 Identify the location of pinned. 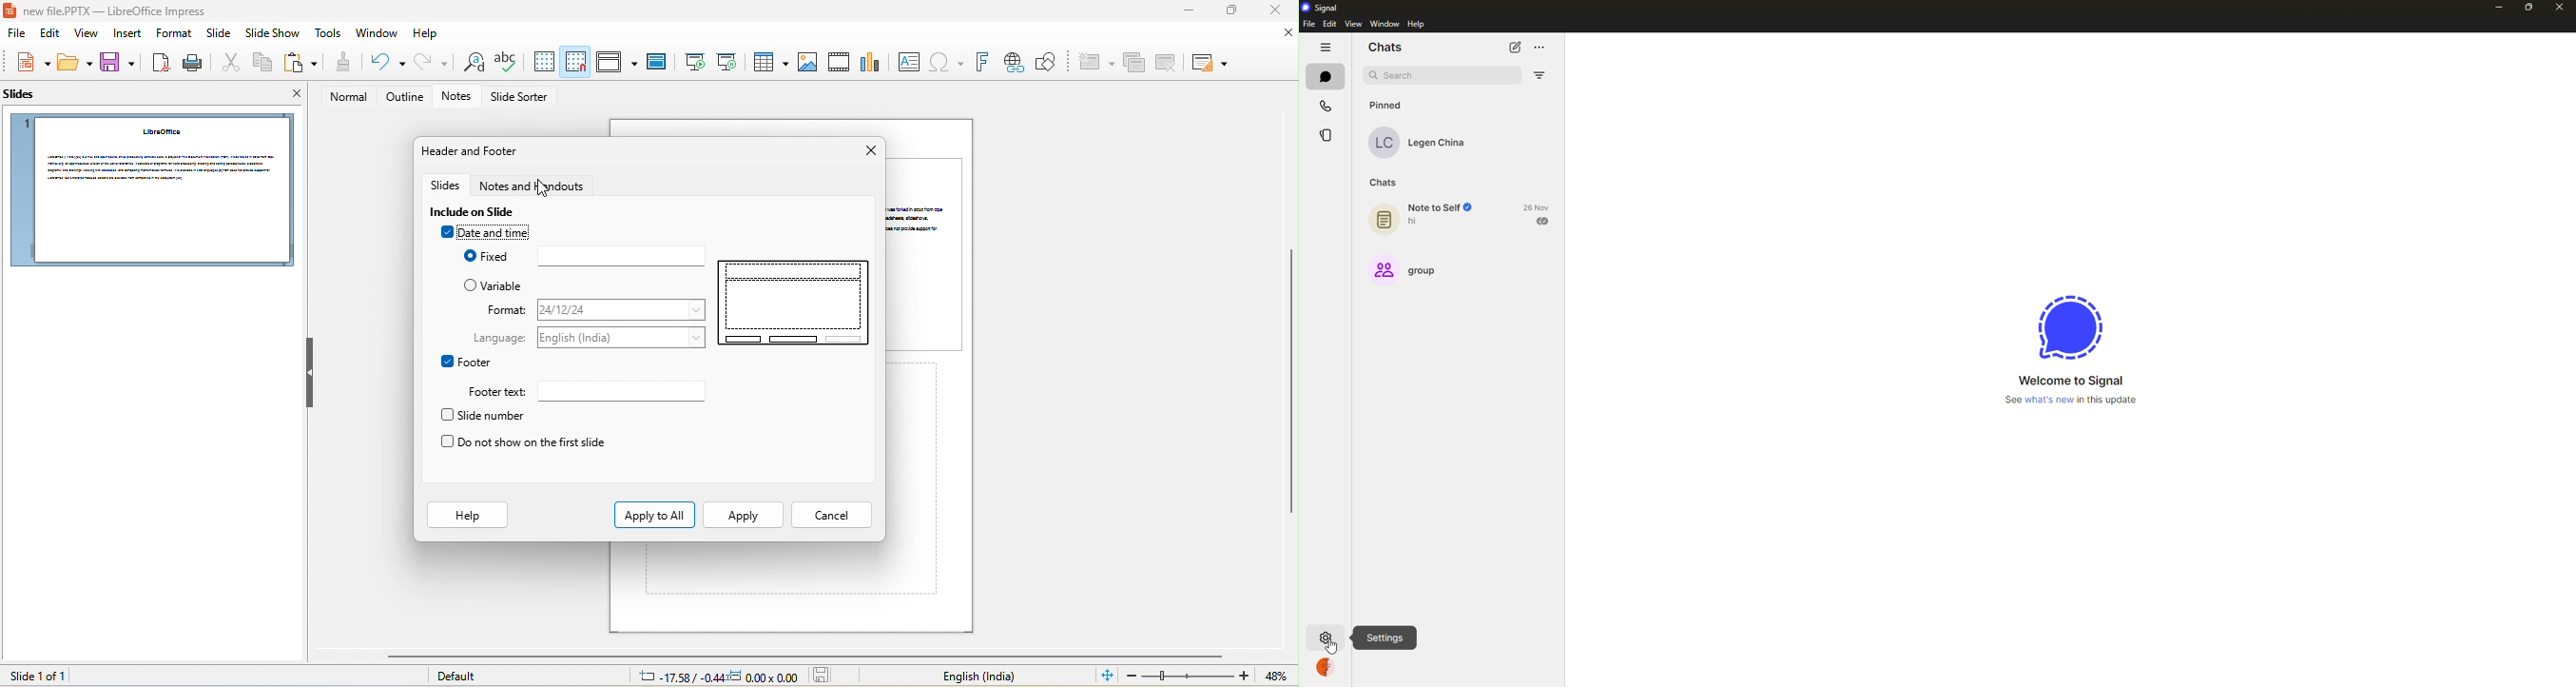
(1385, 104).